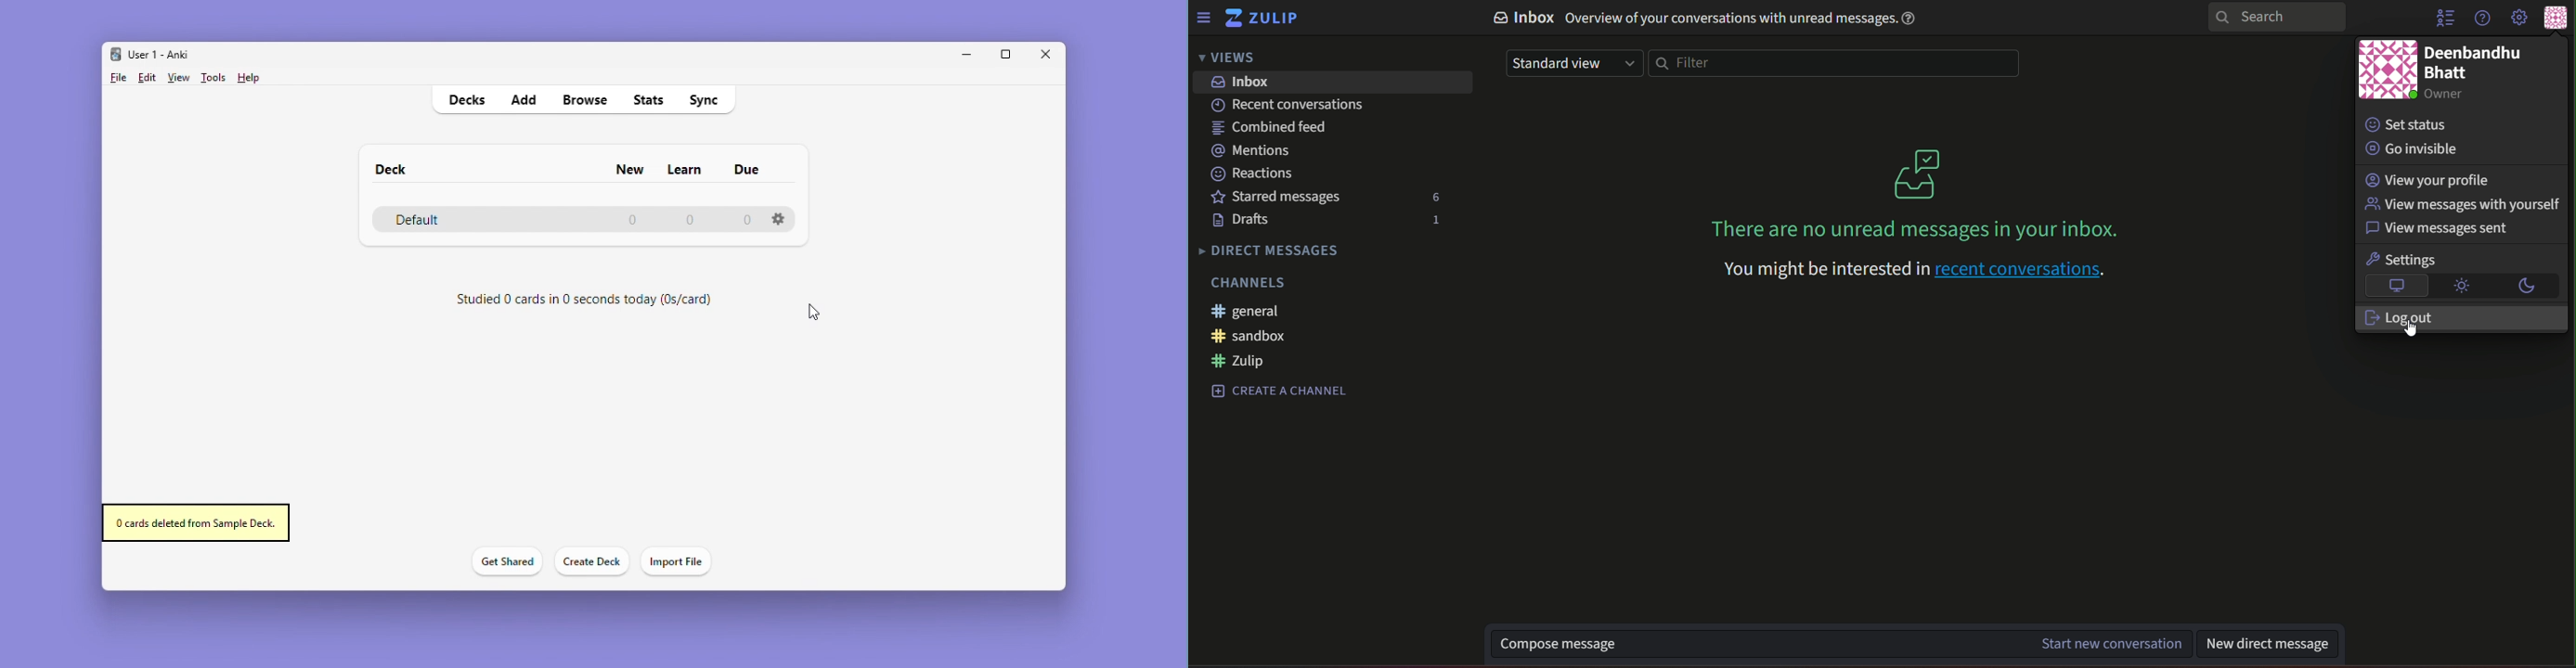 This screenshot has height=672, width=2576. I want to click on Learn , so click(683, 170).